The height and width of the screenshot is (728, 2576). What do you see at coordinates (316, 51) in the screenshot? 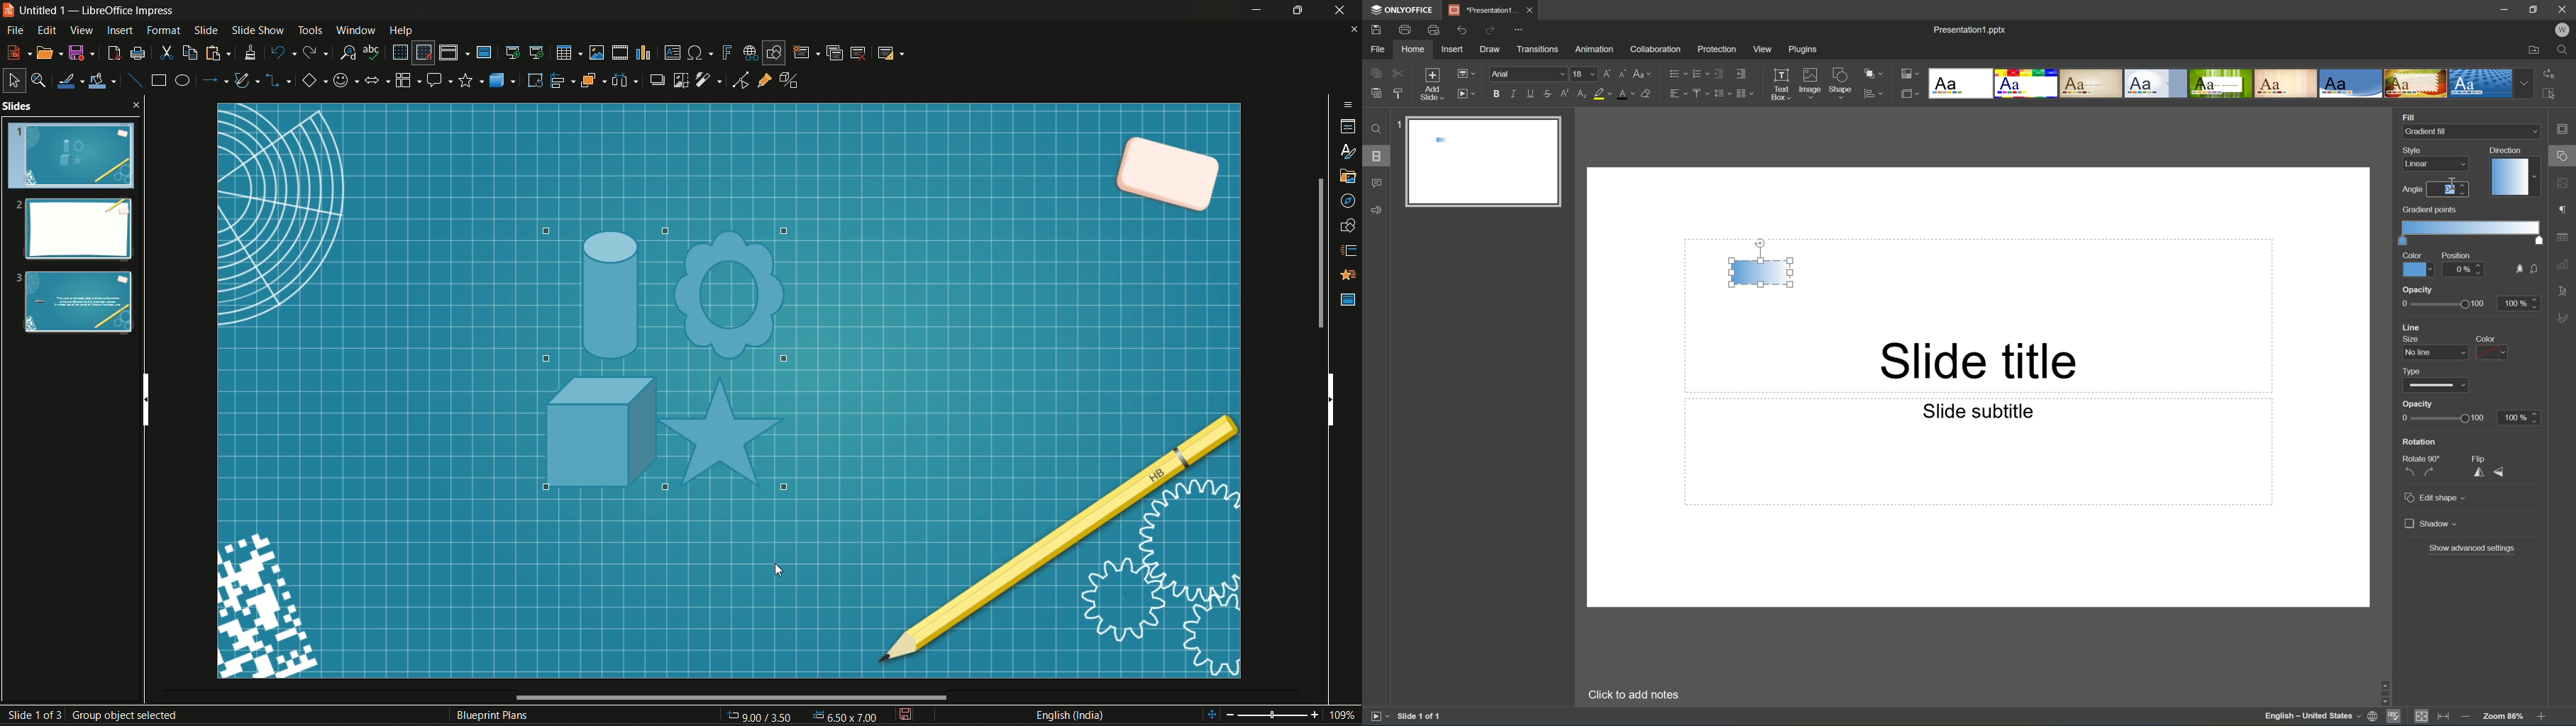
I see `redo` at bounding box center [316, 51].